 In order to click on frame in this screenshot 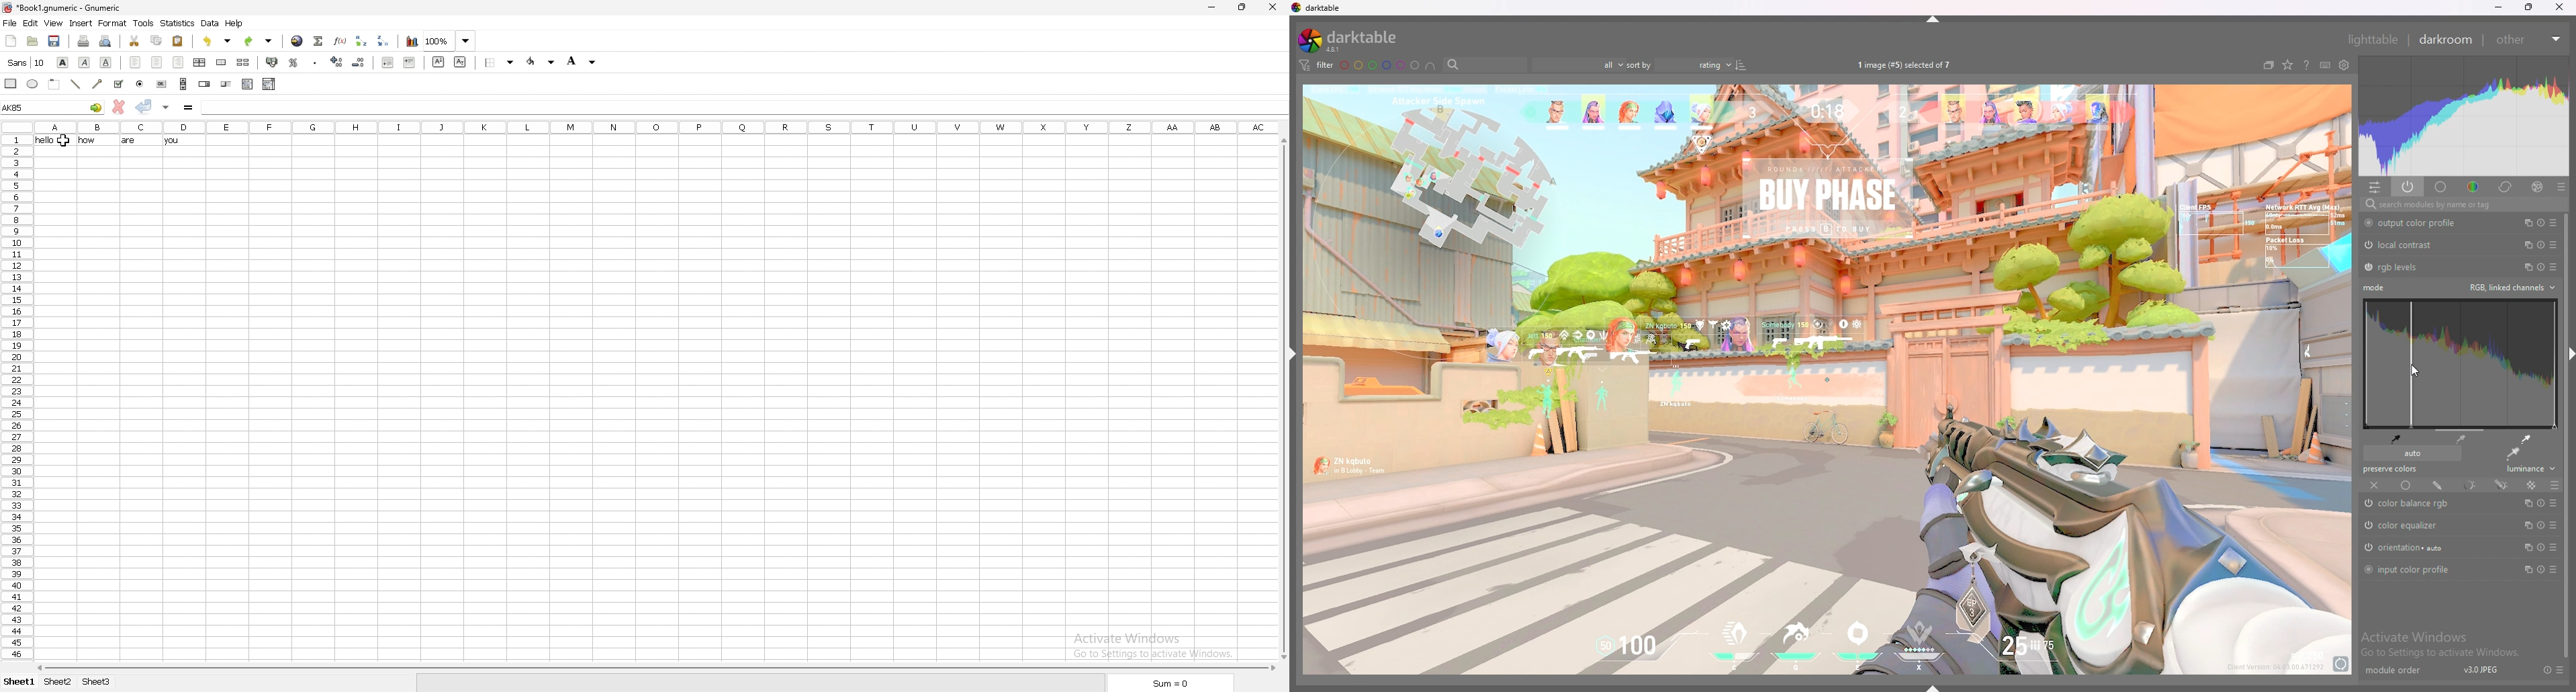, I will do `click(54, 84)`.